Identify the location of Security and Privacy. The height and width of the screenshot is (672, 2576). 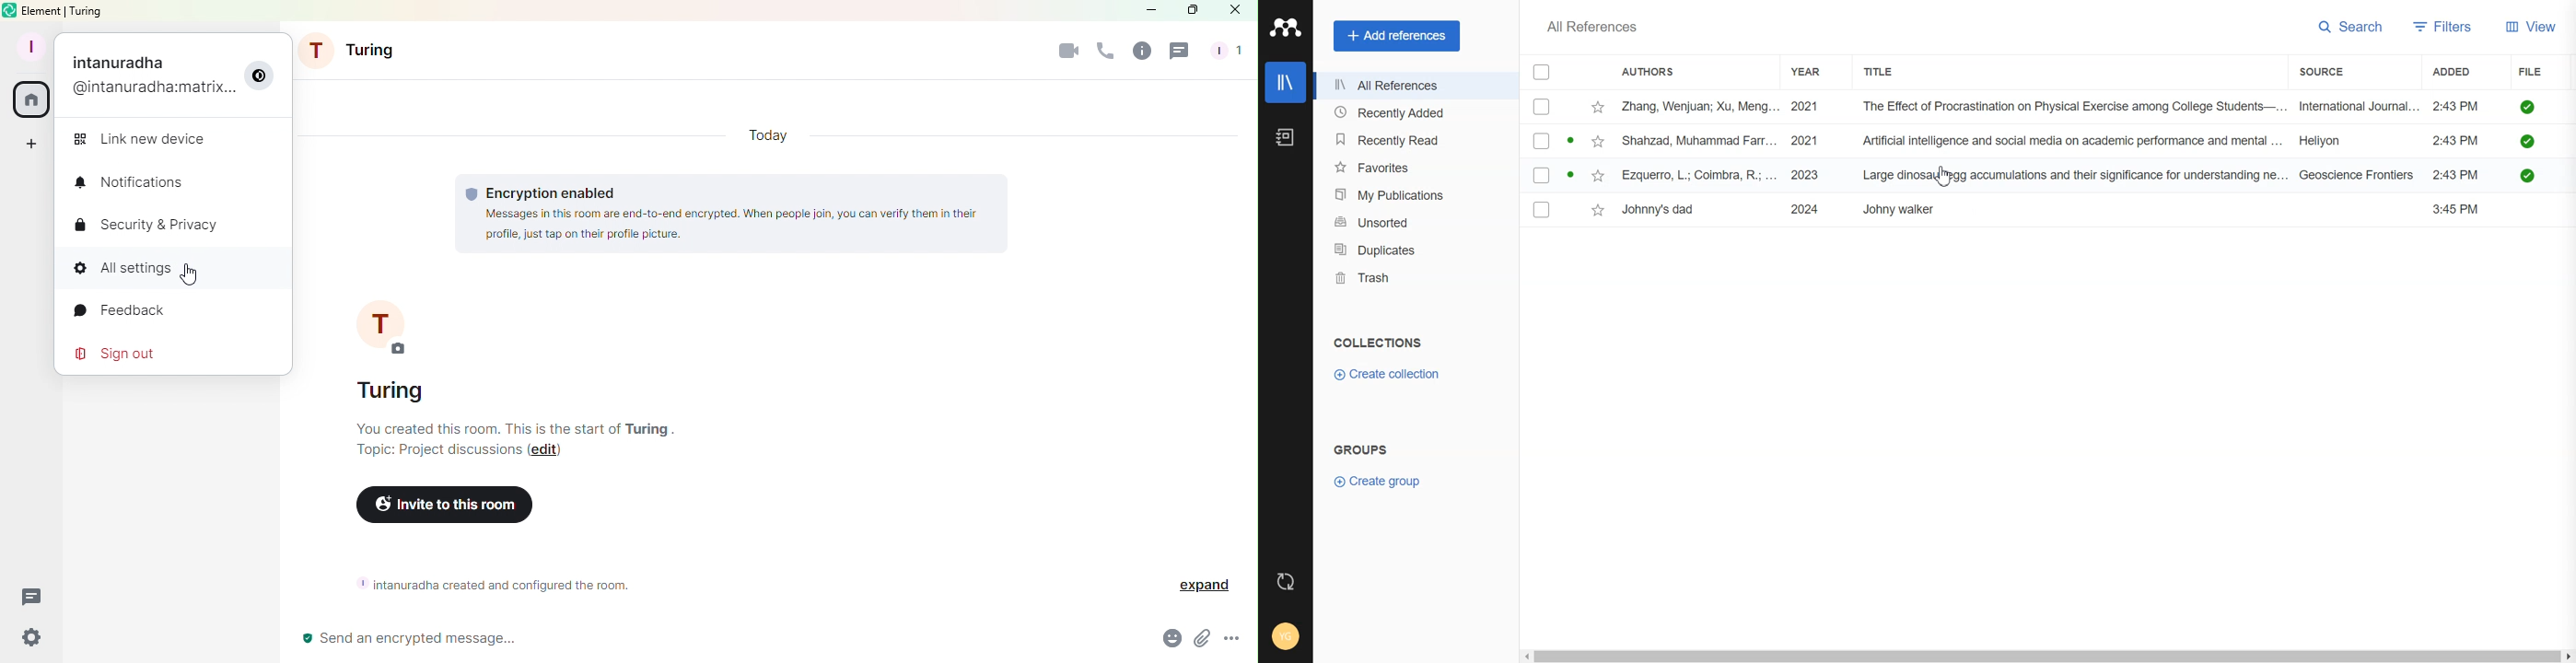
(155, 226).